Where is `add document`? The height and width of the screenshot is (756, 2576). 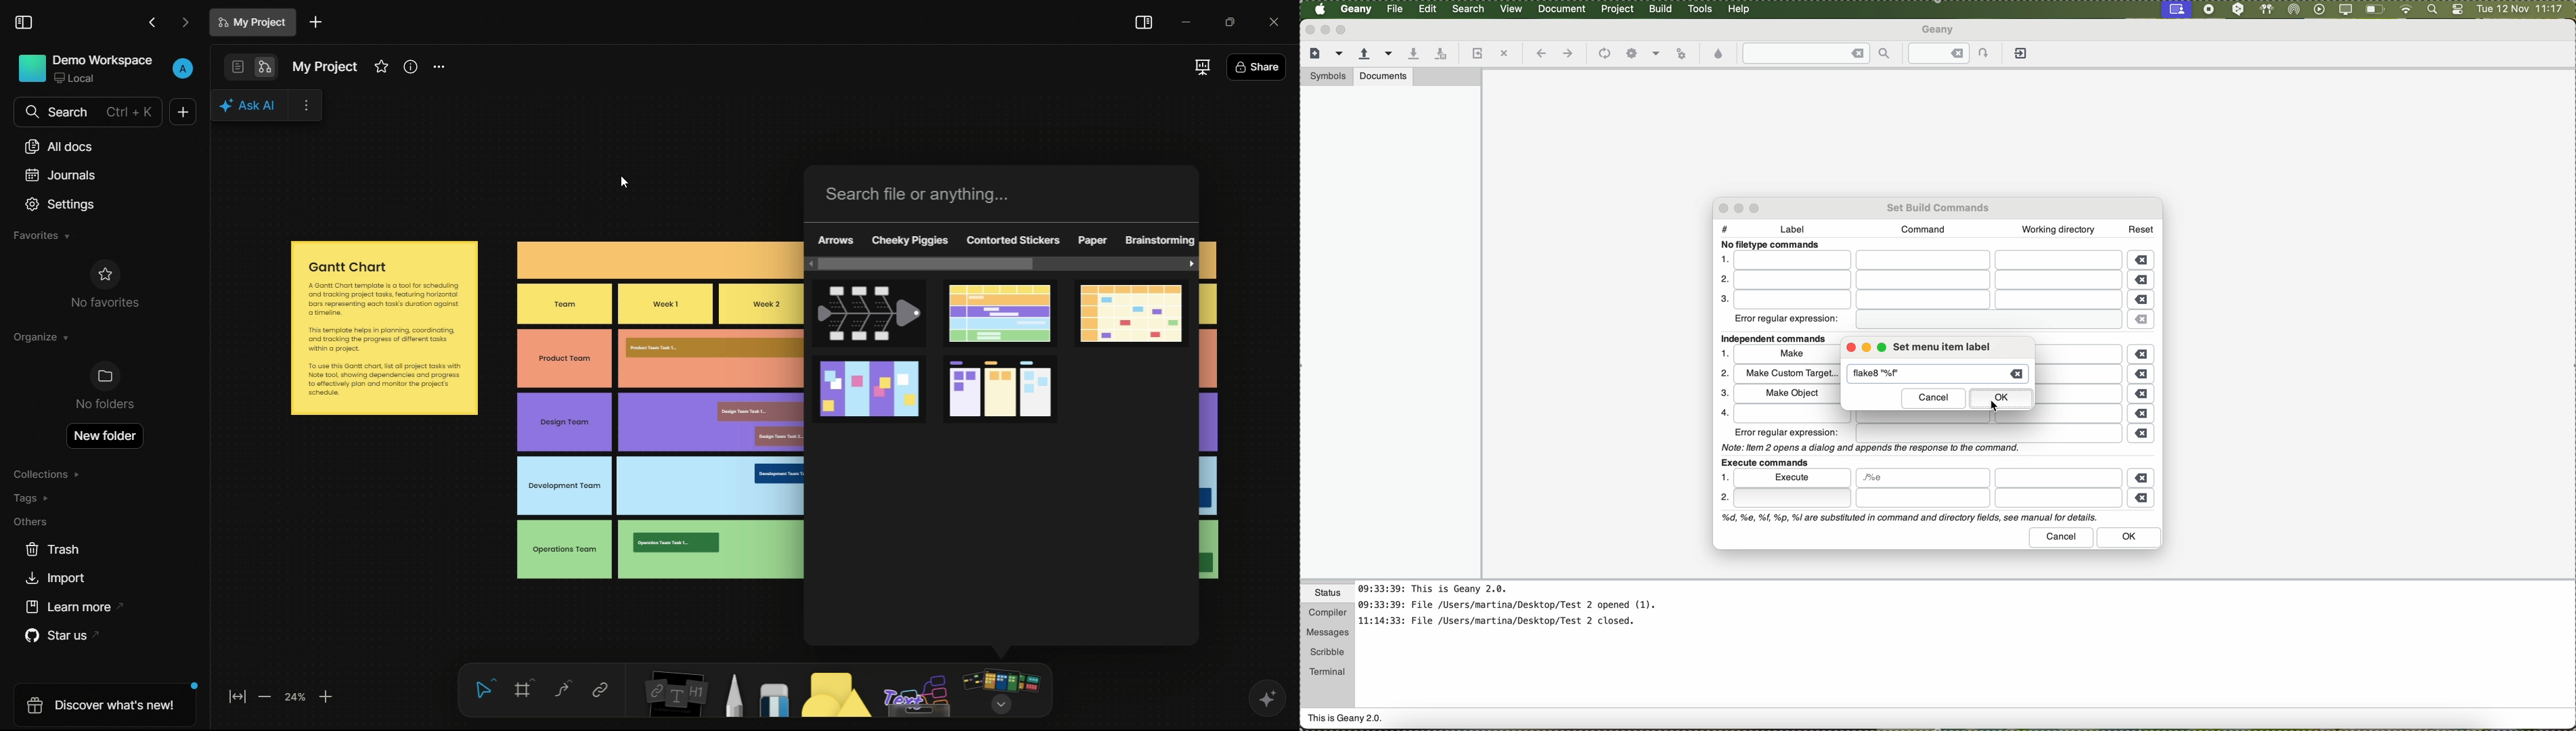 add document is located at coordinates (315, 22).